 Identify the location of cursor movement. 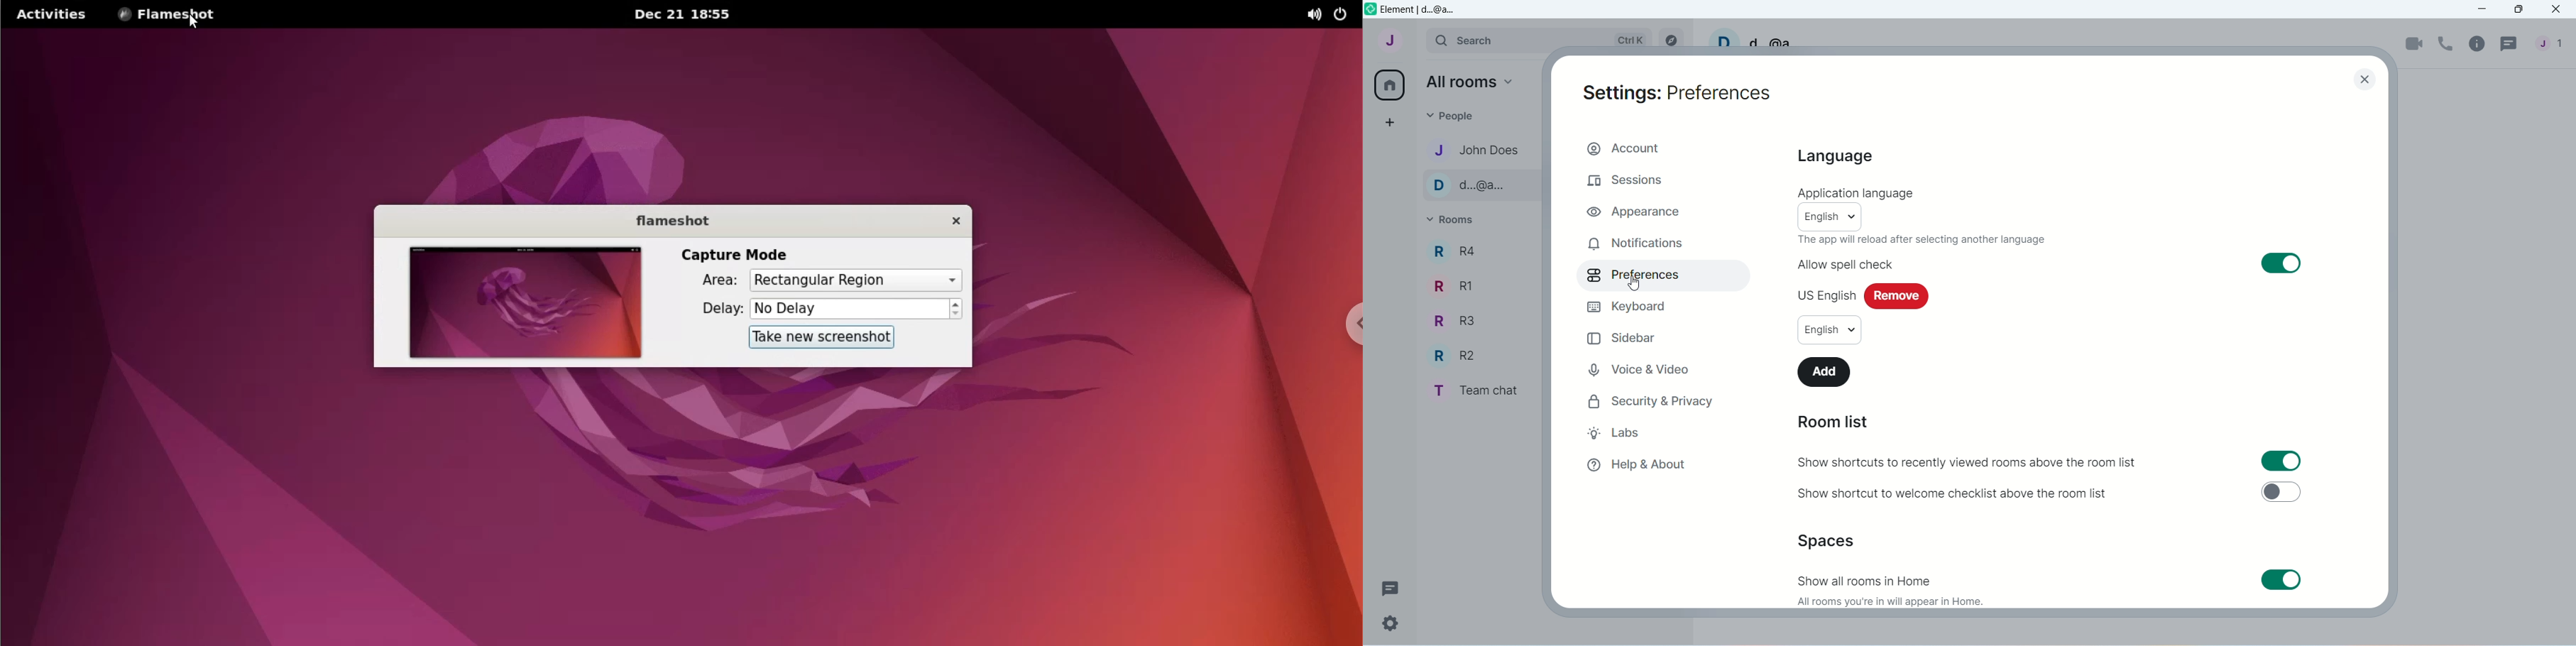
(1635, 284).